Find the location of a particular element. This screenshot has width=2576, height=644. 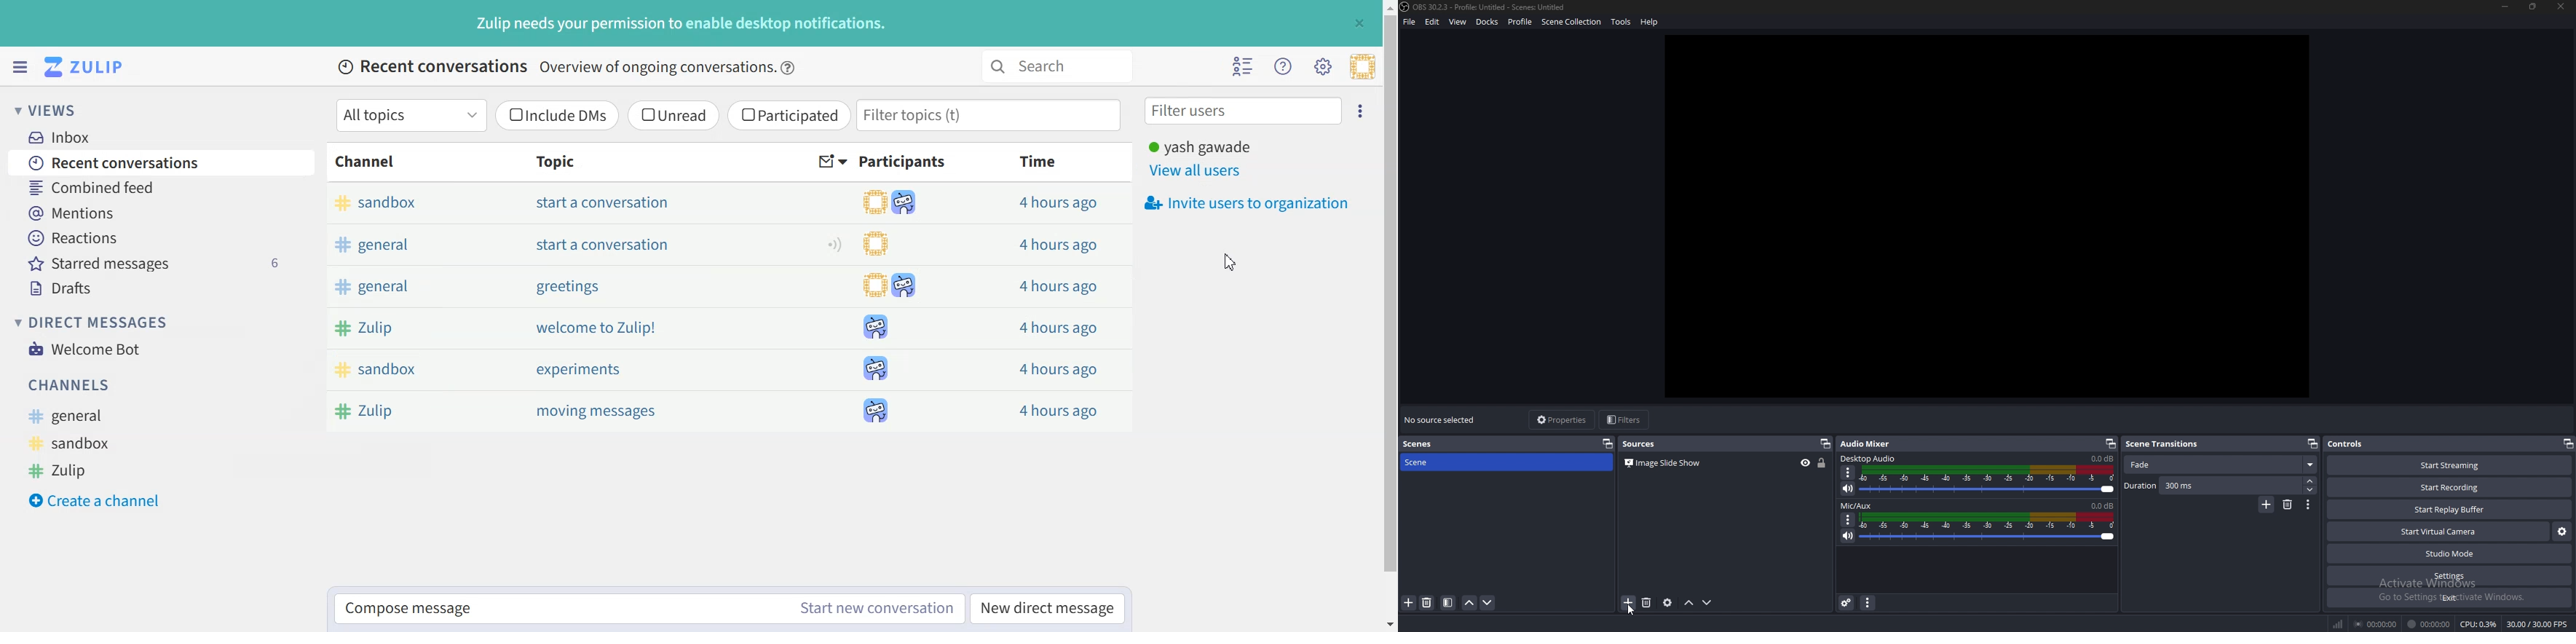

audio mixer is located at coordinates (1872, 444).